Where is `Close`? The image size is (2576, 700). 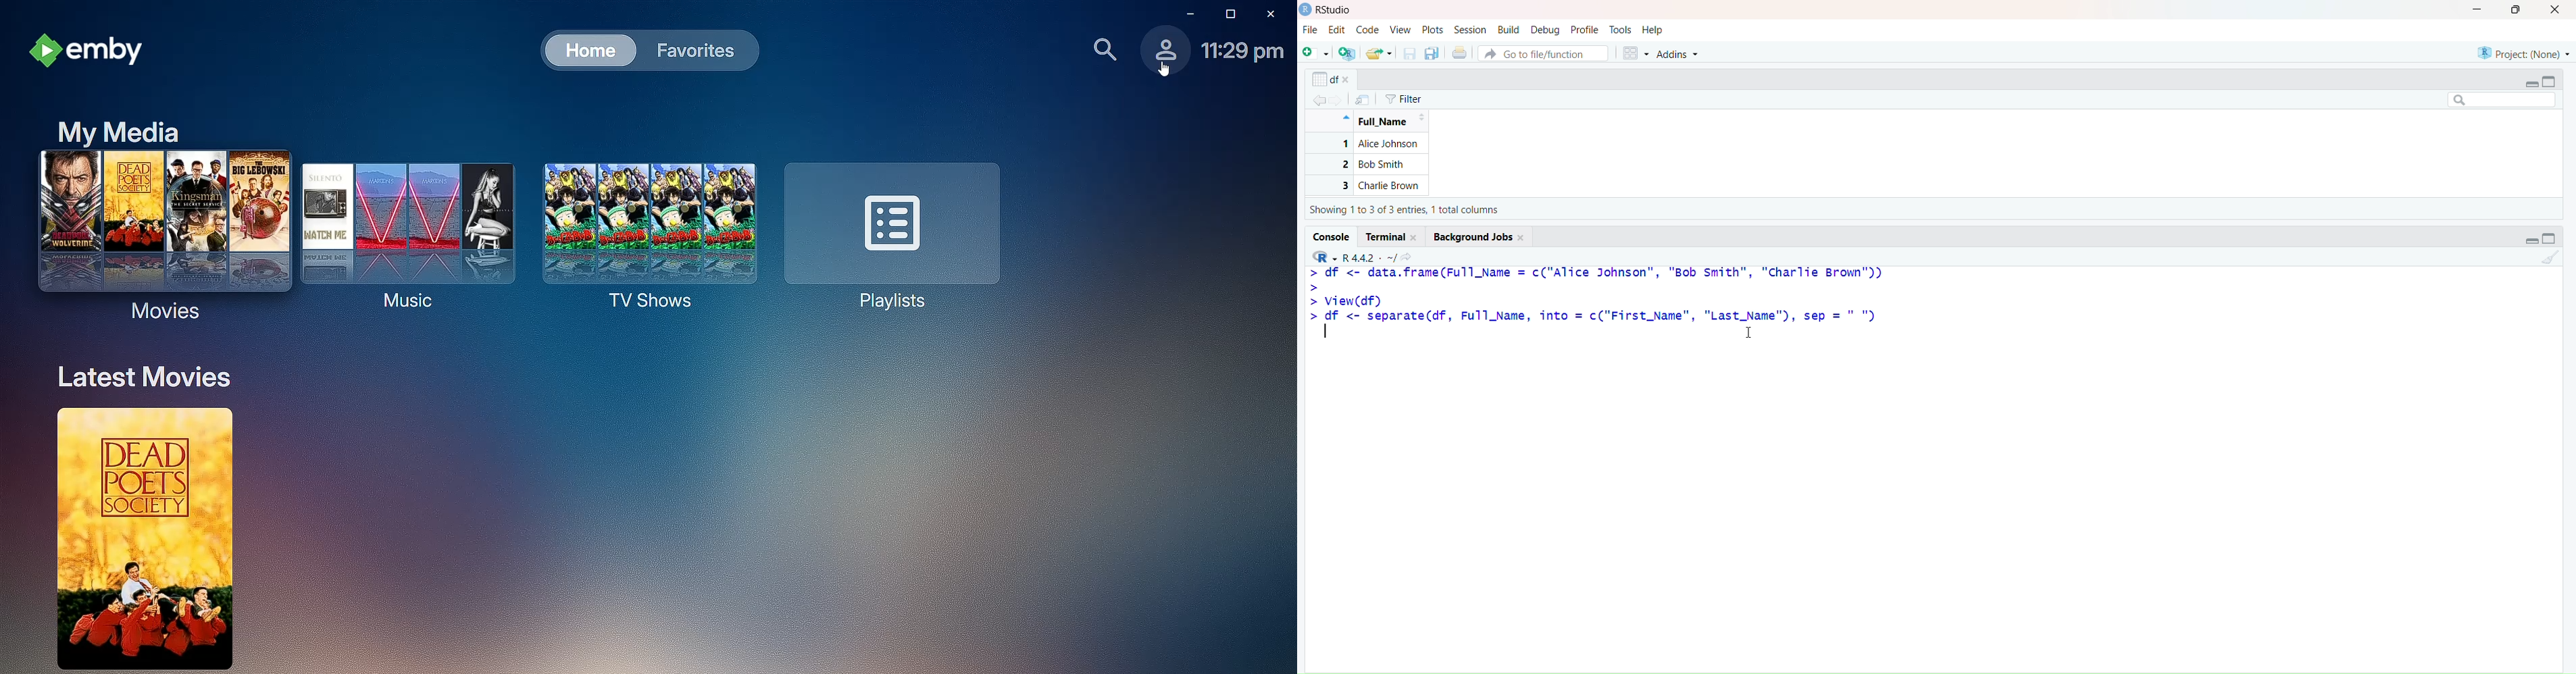 Close is located at coordinates (2558, 11).